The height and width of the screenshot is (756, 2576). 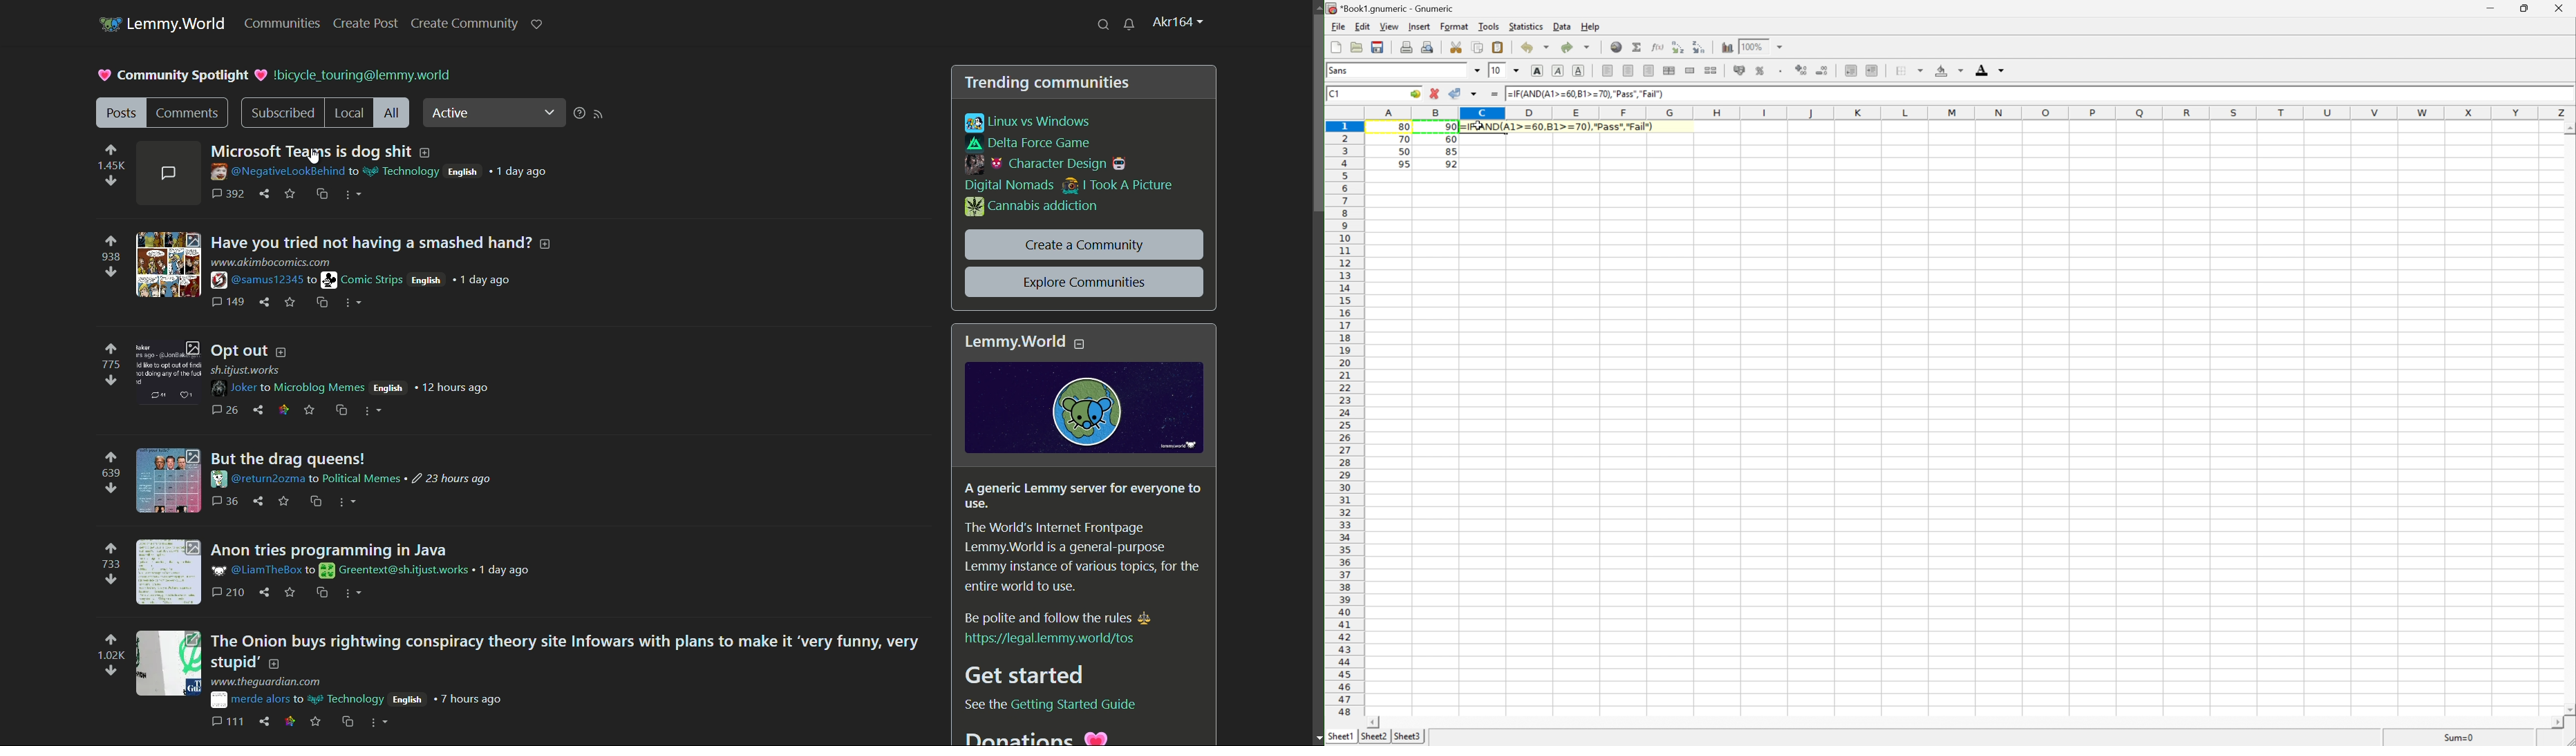 I want to click on upvote, so click(x=110, y=548).